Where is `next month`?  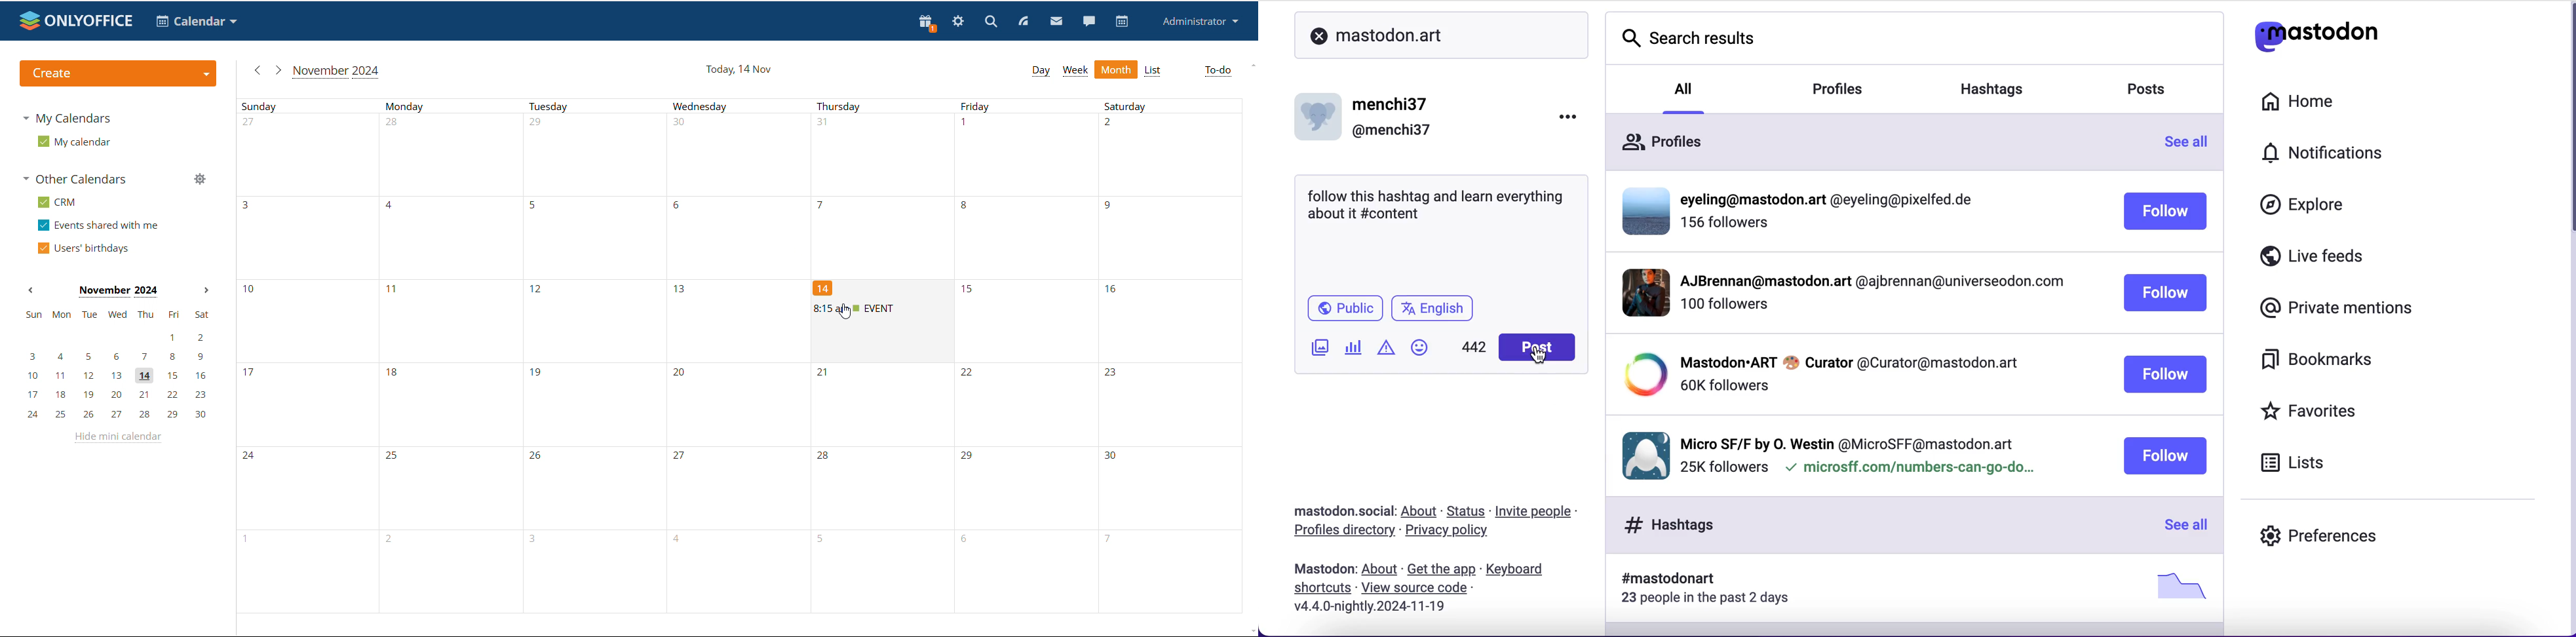 next month is located at coordinates (206, 291).